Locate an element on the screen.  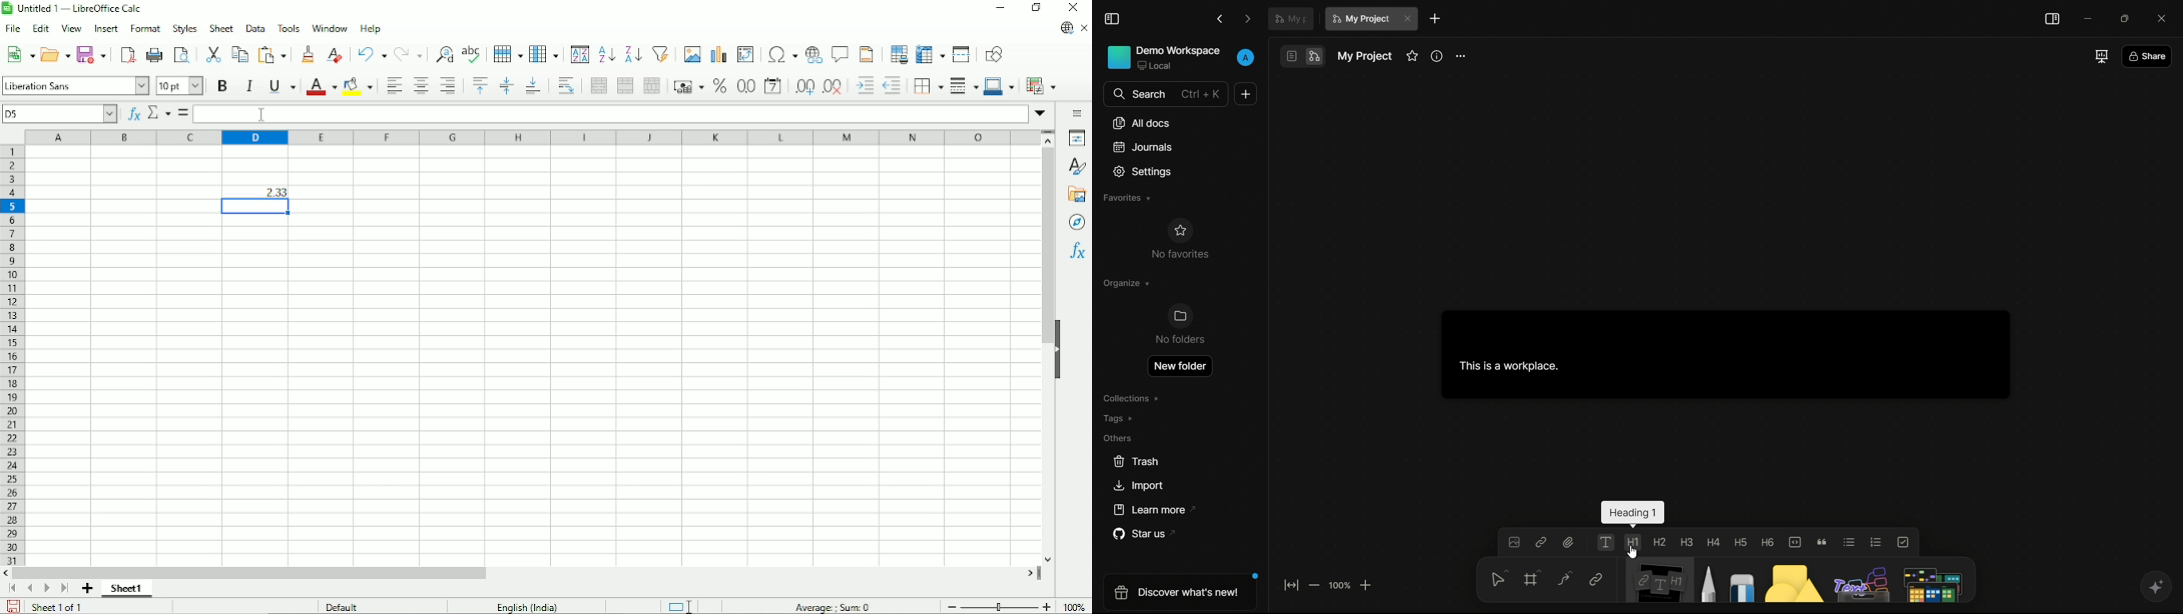
Navigator is located at coordinates (1077, 222).